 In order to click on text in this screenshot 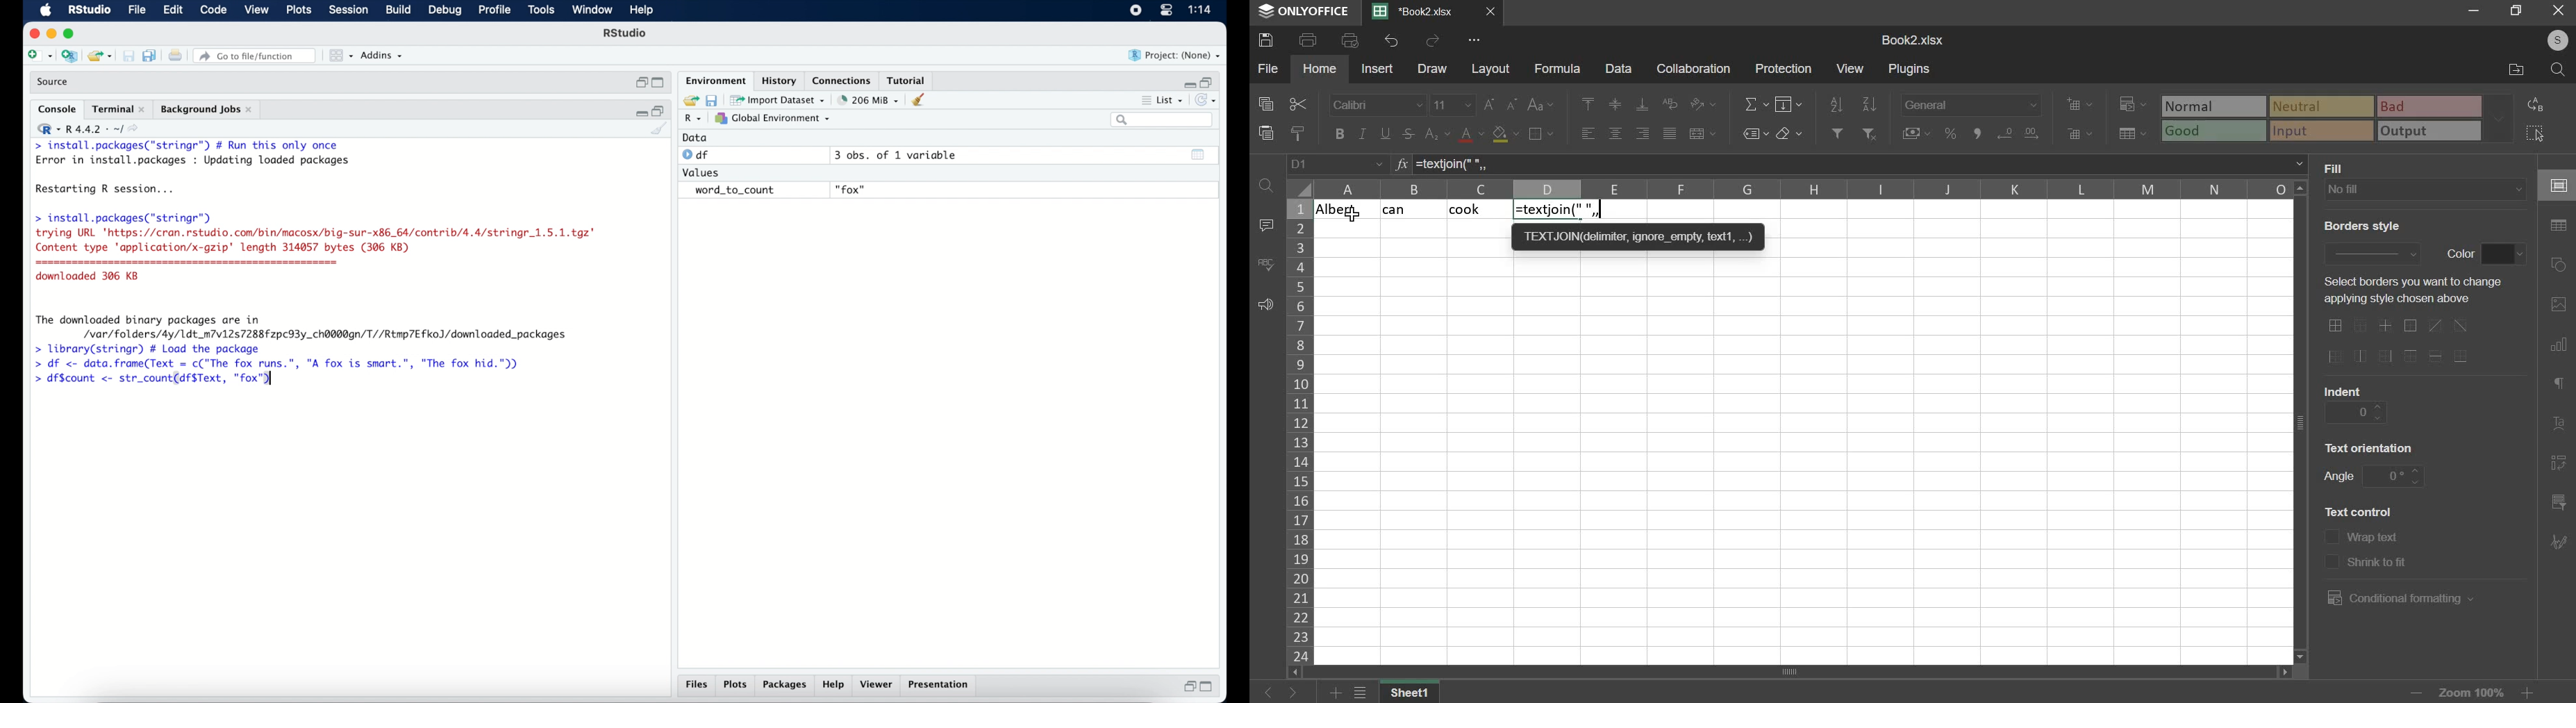, I will do `click(2343, 389)`.